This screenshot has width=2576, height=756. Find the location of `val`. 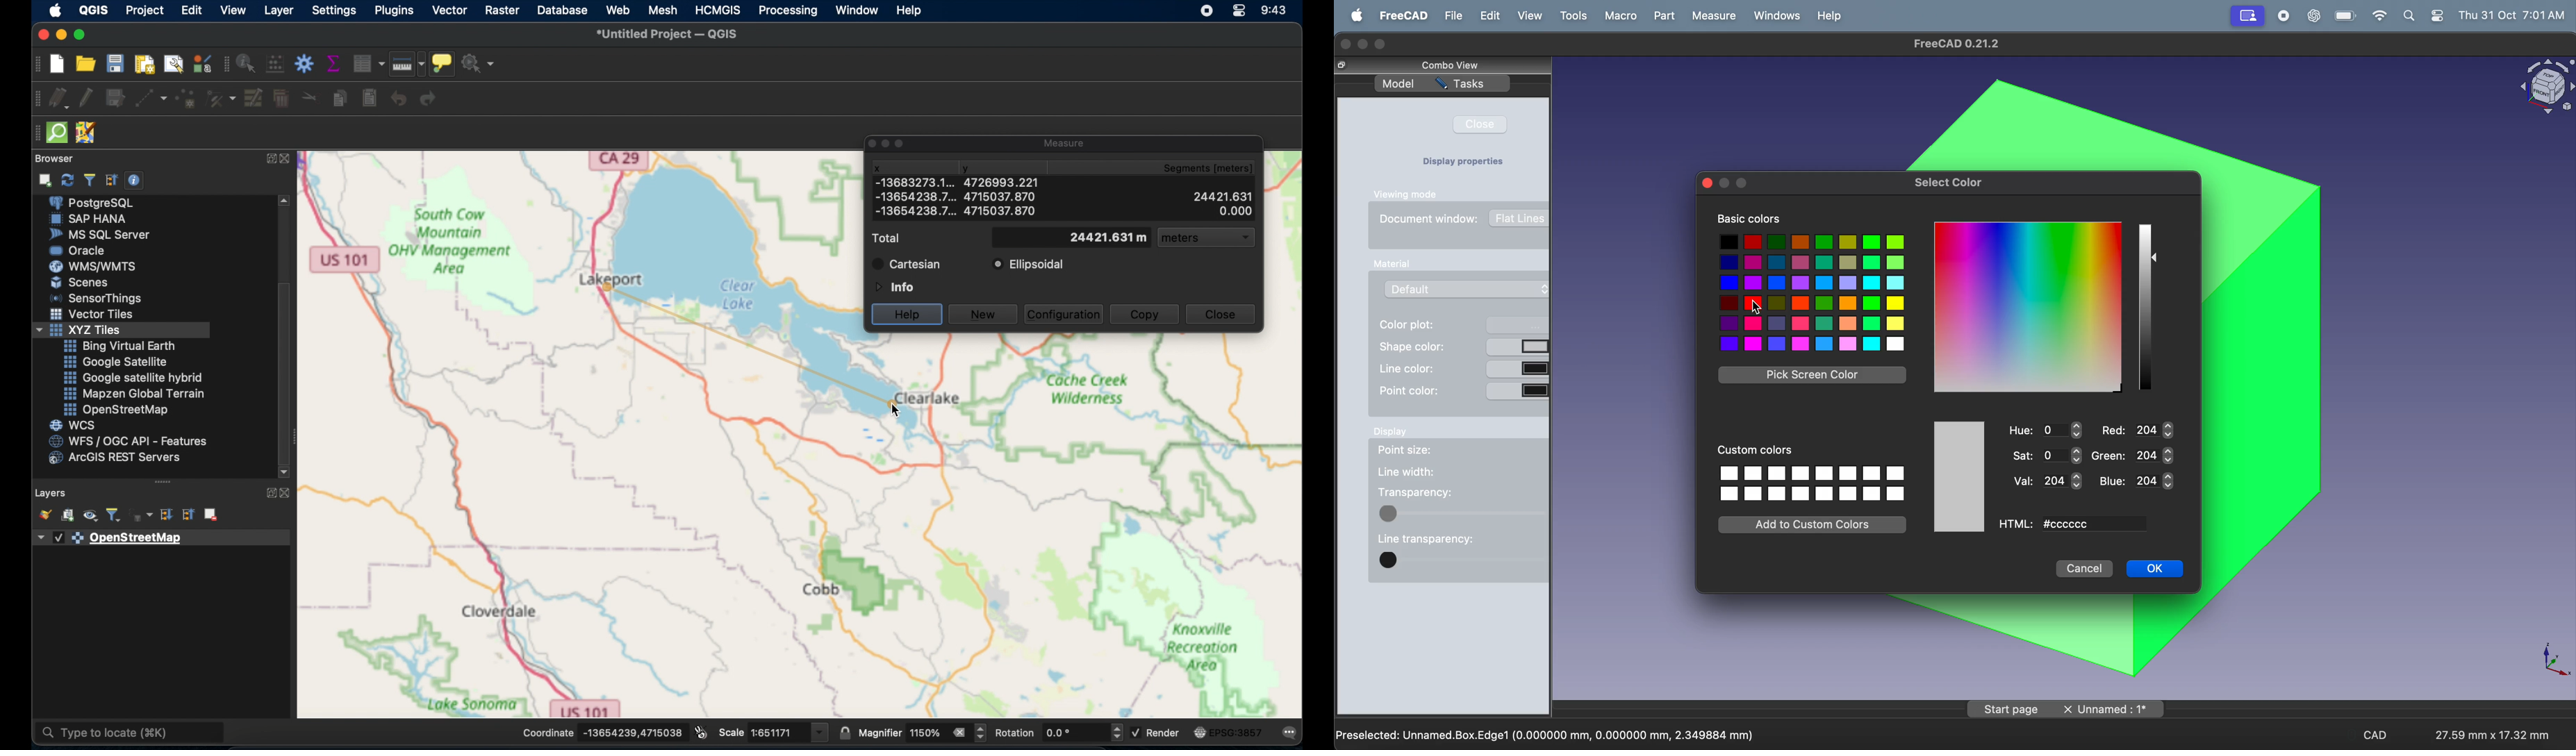

val is located at coordinates (2045, 482).